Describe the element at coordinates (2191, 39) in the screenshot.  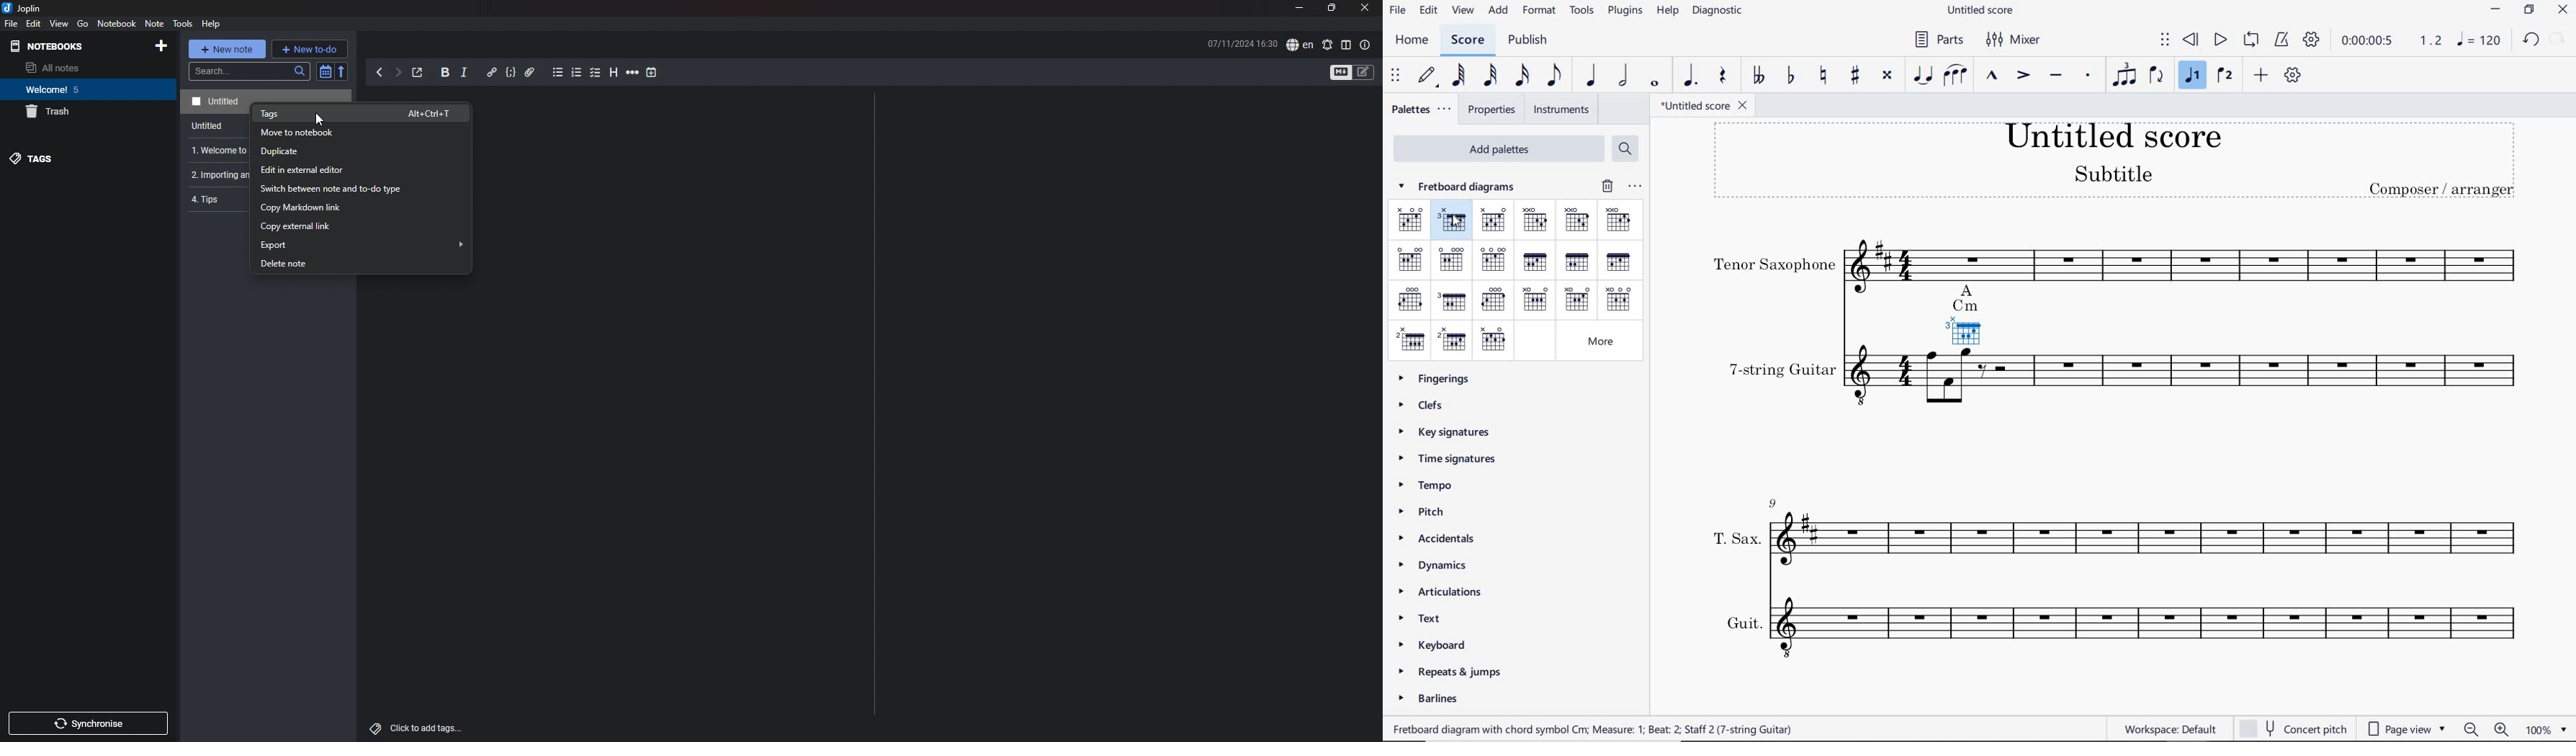
I see `REWIND` at that location.